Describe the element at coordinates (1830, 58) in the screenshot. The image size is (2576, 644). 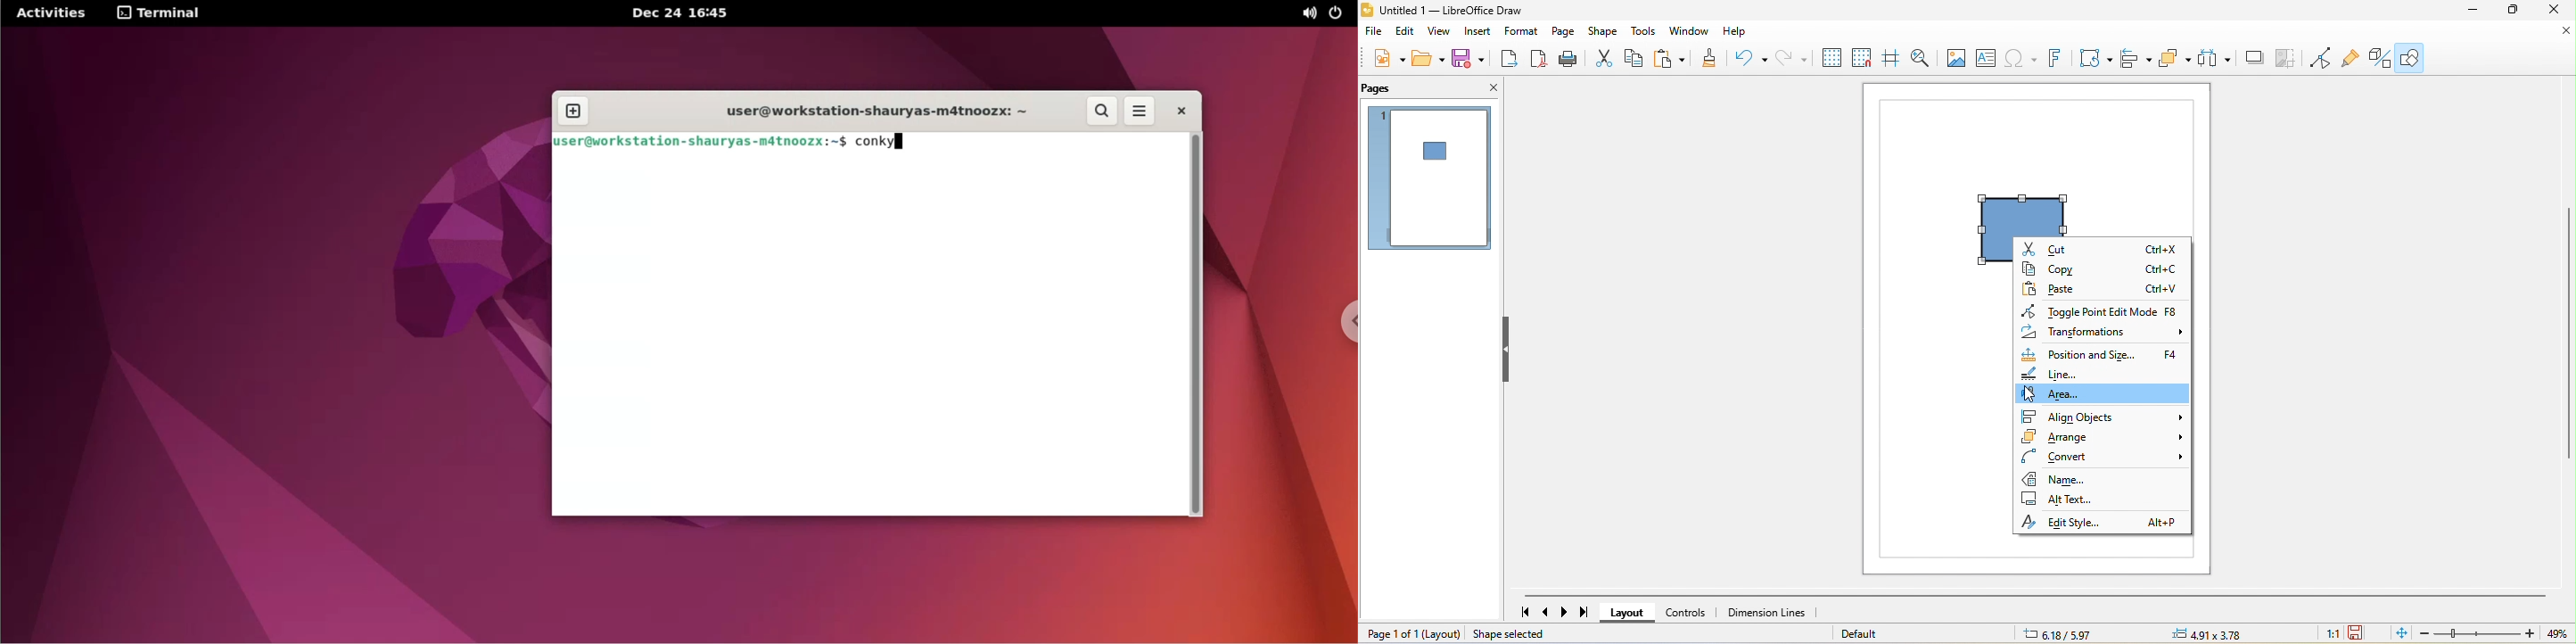
I see `display grid` at that location.